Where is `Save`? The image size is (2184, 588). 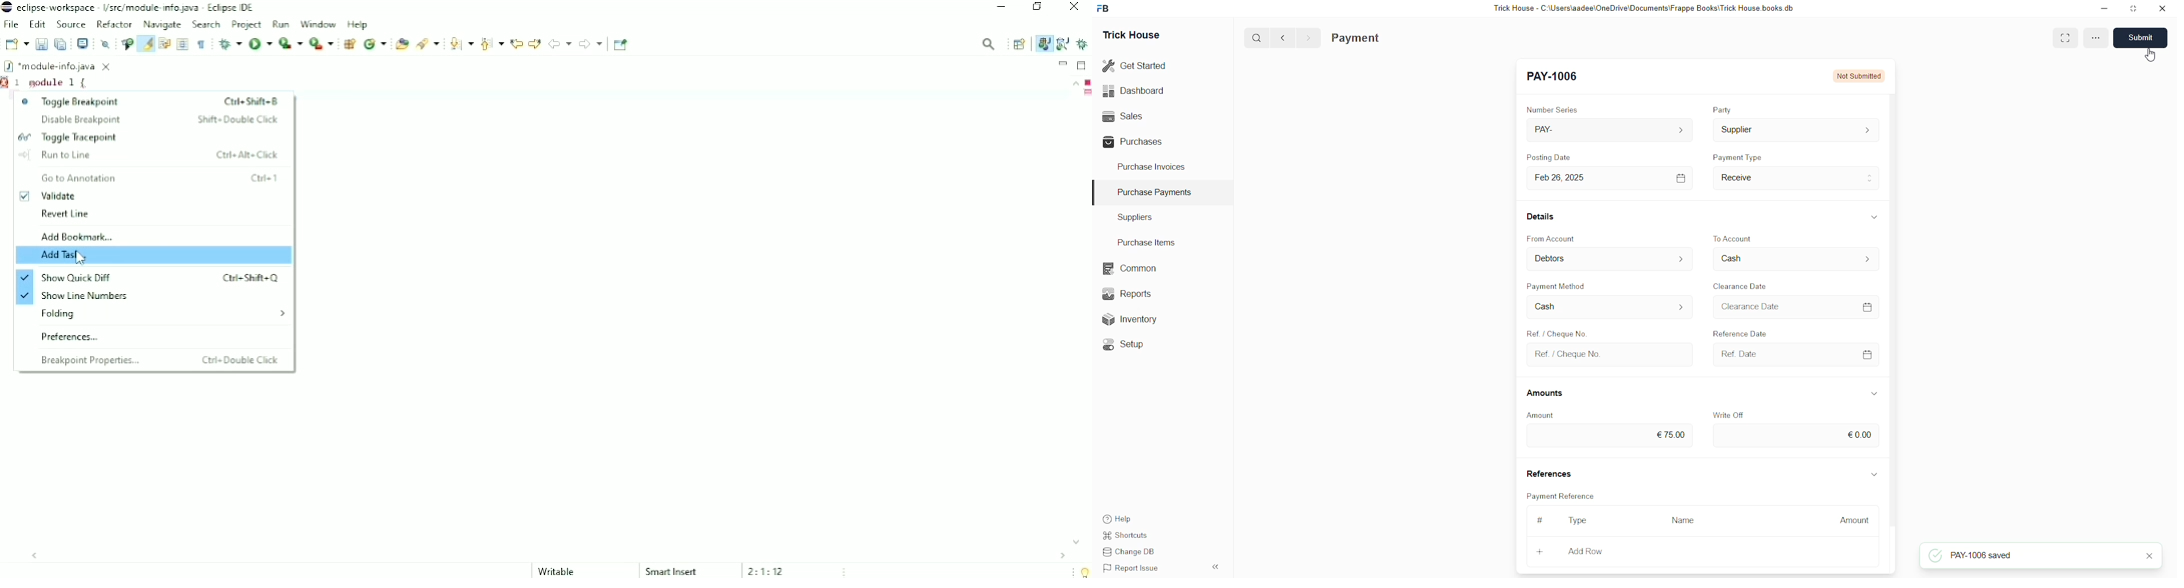
Save is located at coordinates (2143, 38).